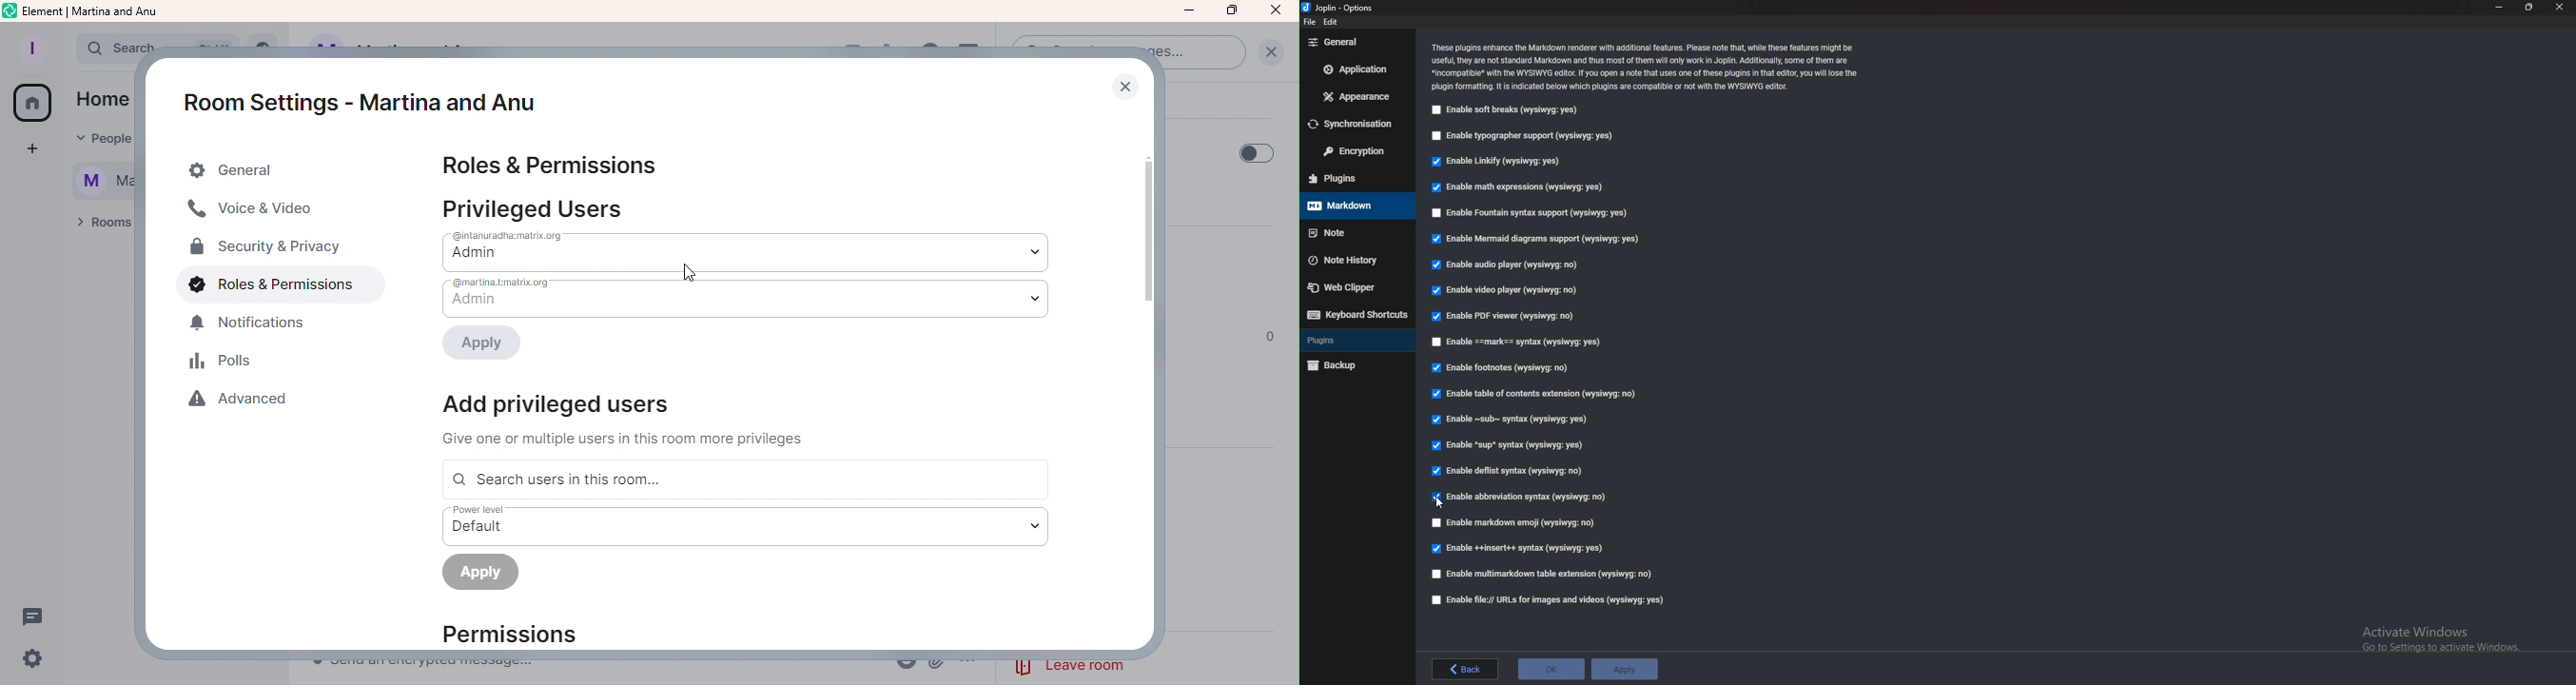 The height and width of the screenshot is (700, 2576). I want to click on Resize, so click(2530, 7).